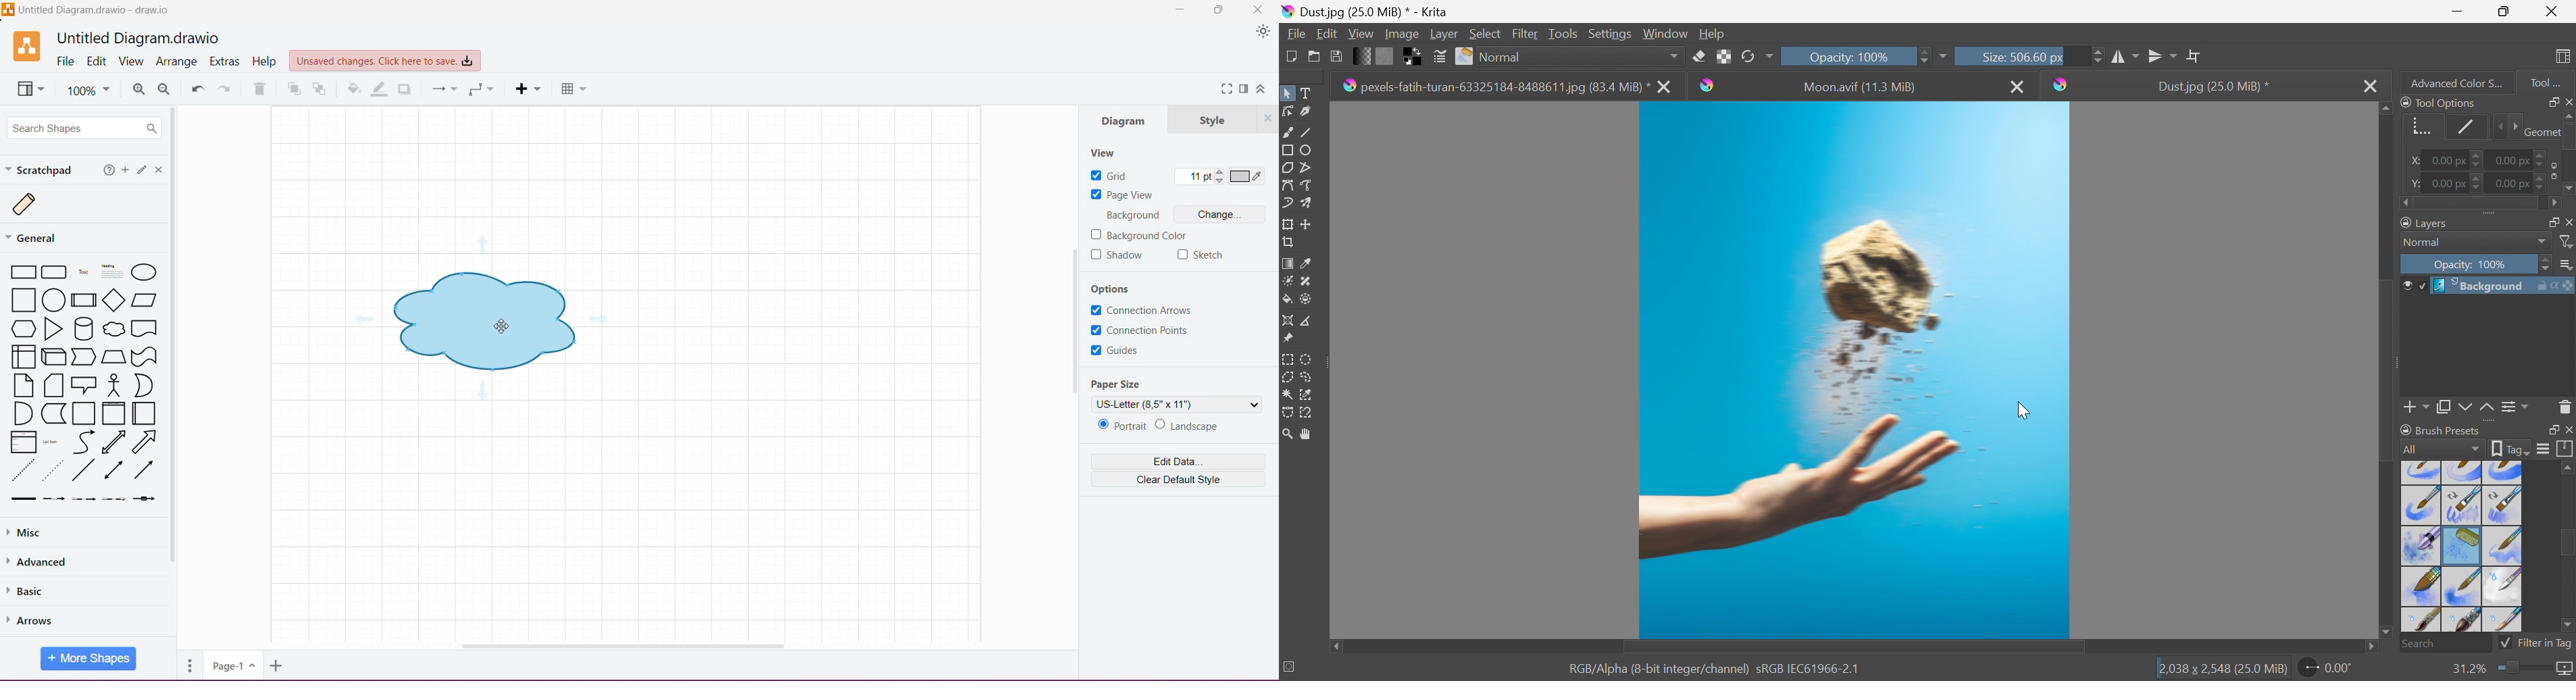 Image resolution: width=2576 pixels, height=700 pixels. I want to click on Scroll Bar, so click(1854, 647).